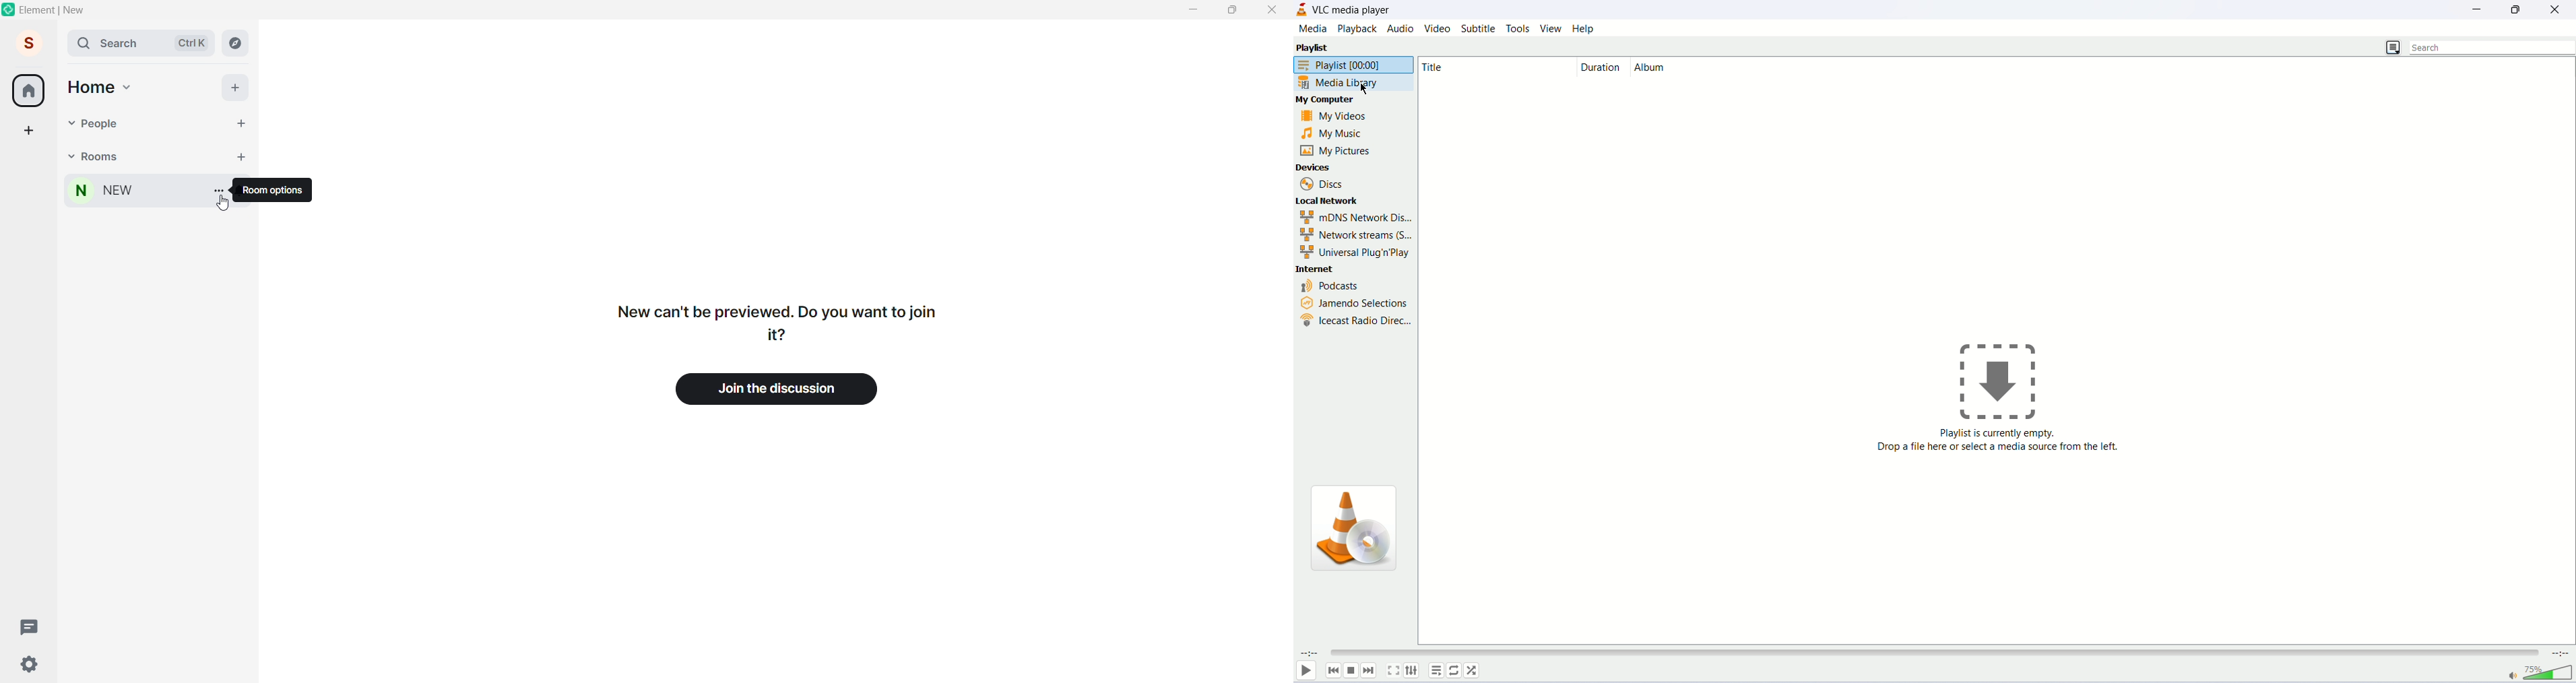 The width and height of the screenshot is (2576, 700). Describe the element at coordinates (1190, 10) in the screenshot. I see `minimize` at that location.